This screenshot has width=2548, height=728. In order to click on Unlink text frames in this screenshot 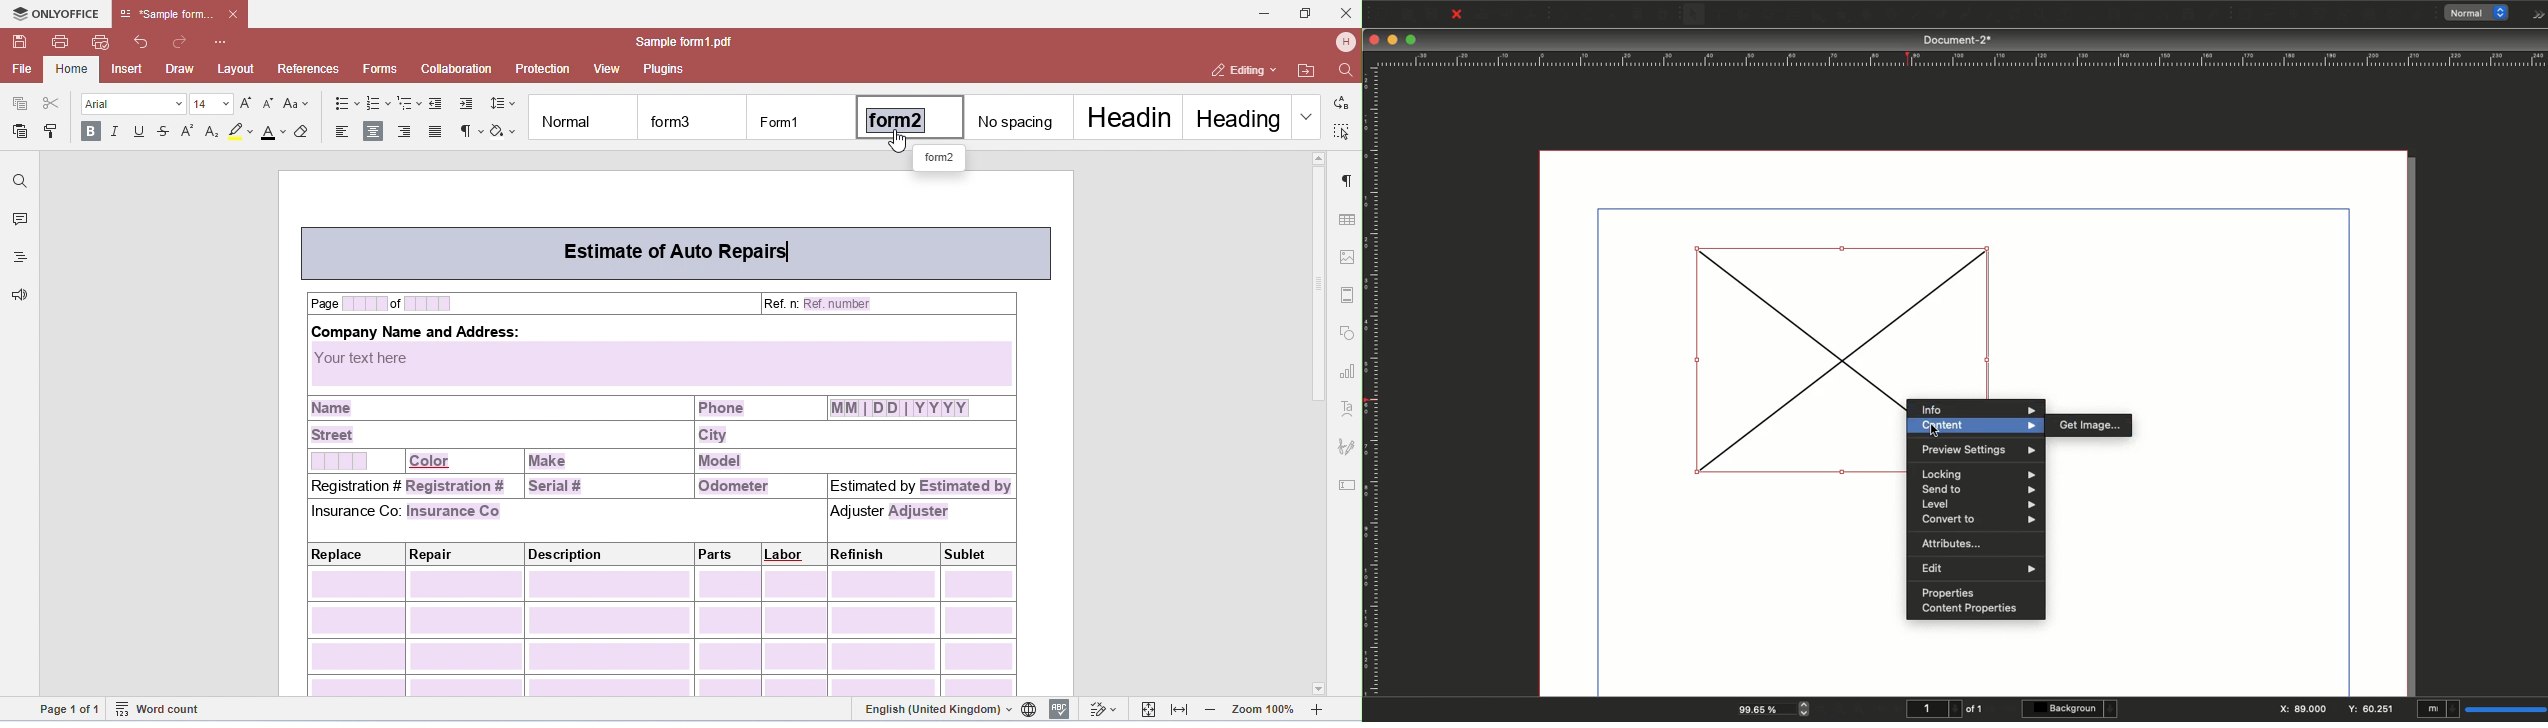, I will do `click(2134, 14)`.